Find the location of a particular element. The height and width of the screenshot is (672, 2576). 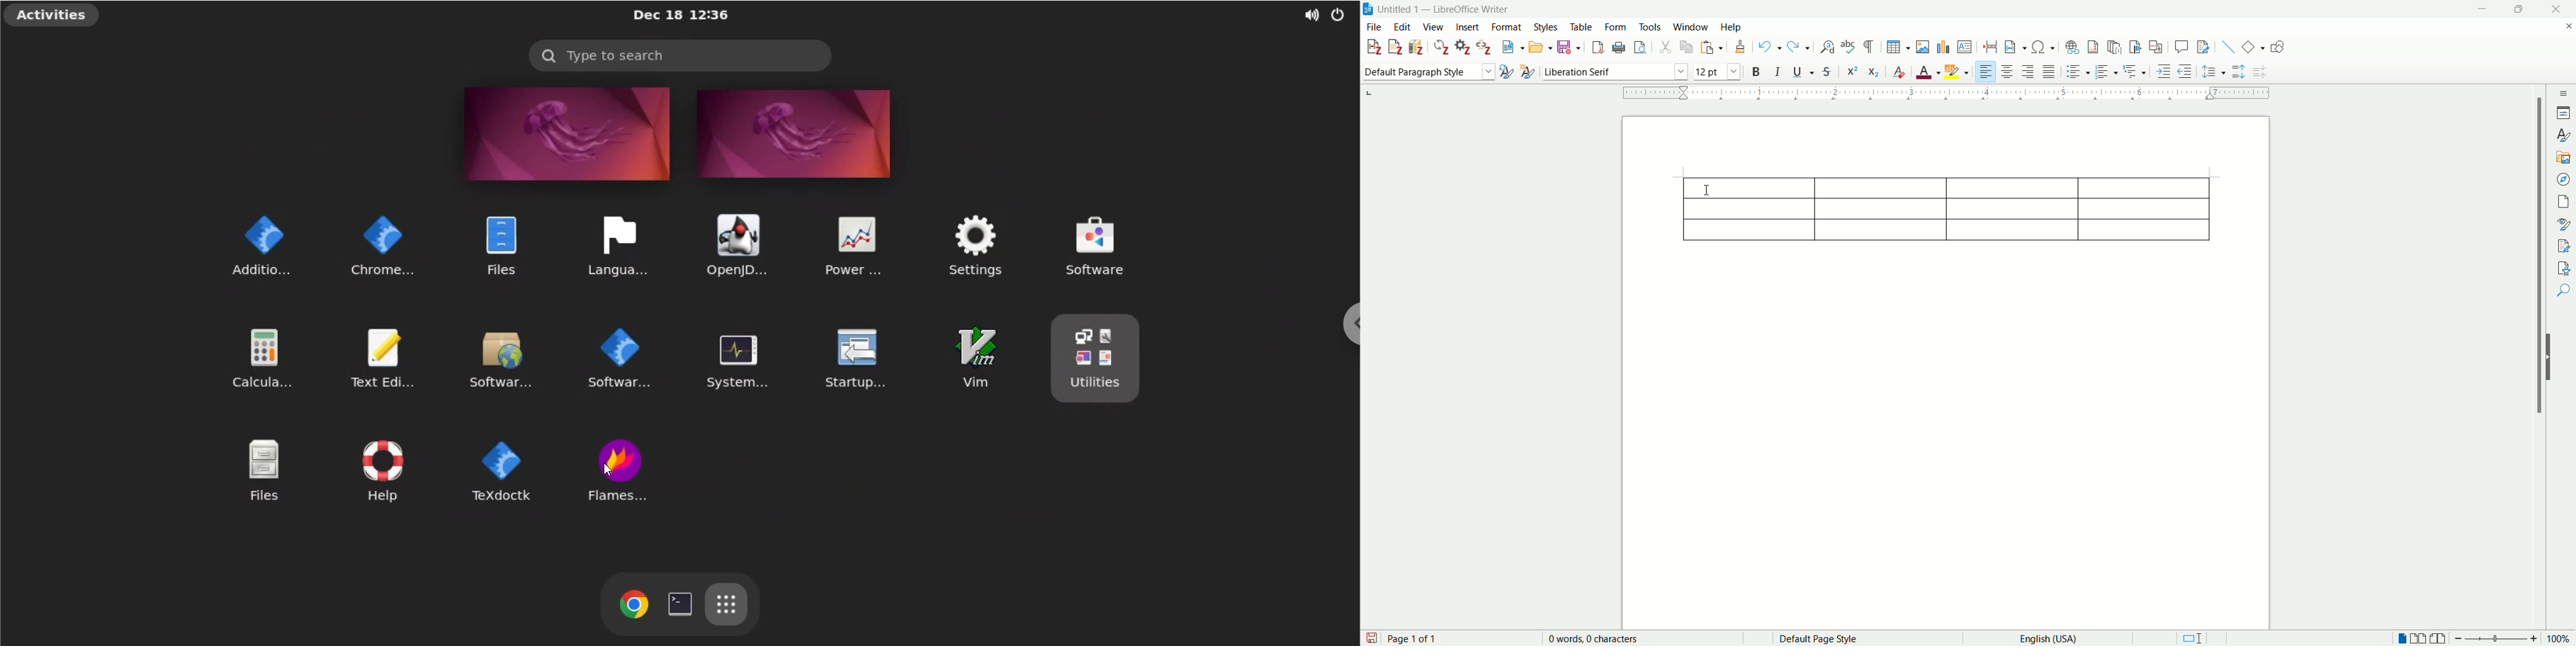

clear formatting is located at coordinates (1898, 72).